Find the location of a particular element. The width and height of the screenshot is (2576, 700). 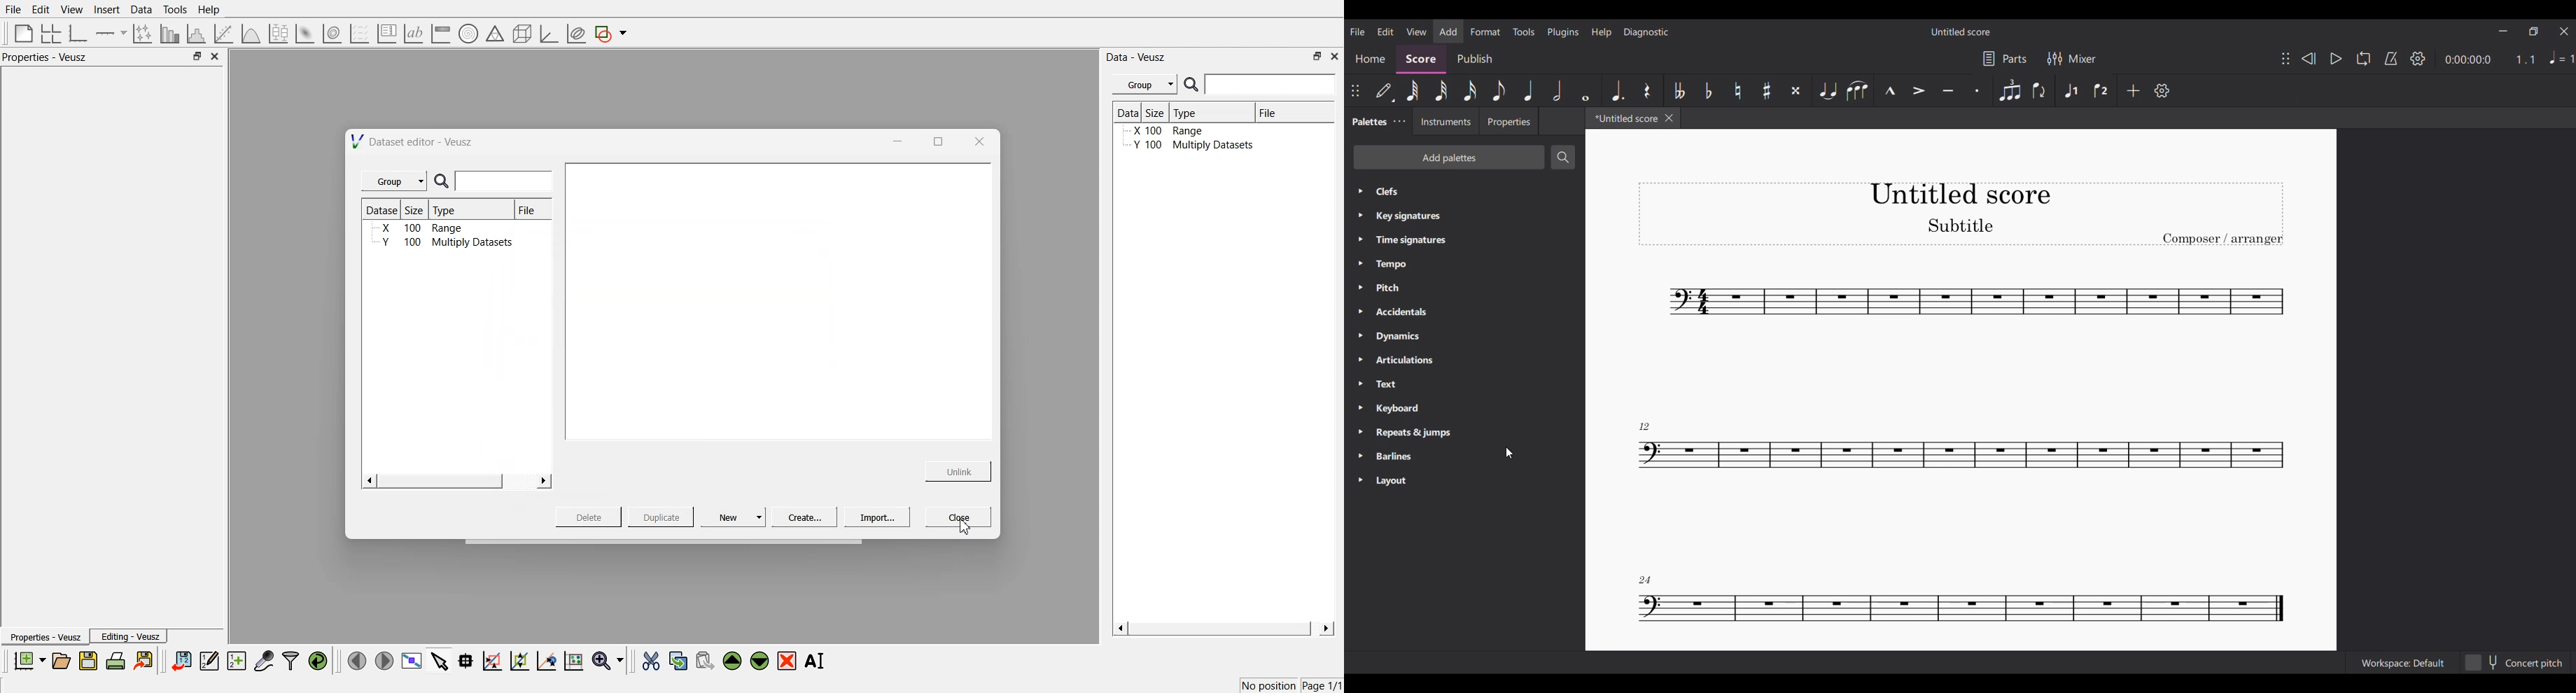

File is located at coordinates (1358, 32).